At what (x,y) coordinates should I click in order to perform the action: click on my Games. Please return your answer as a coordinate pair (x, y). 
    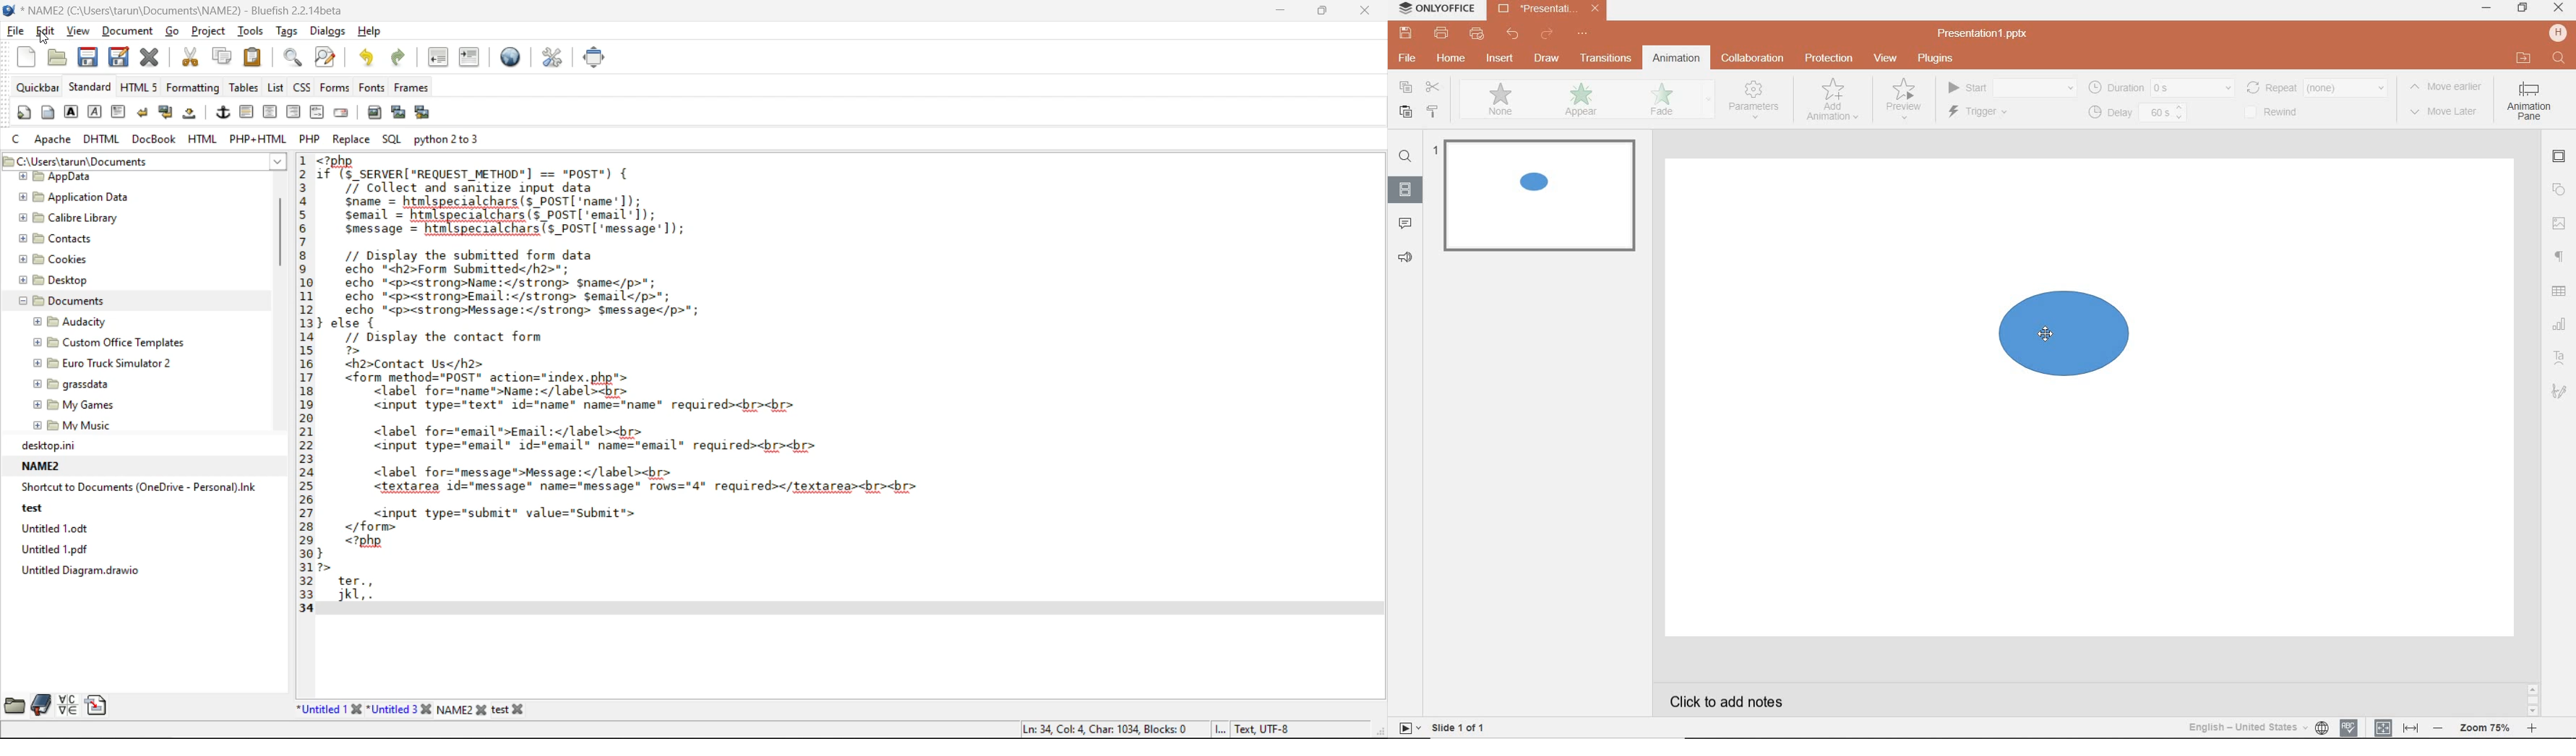
    Looking at the image, I should click on (74, 406).